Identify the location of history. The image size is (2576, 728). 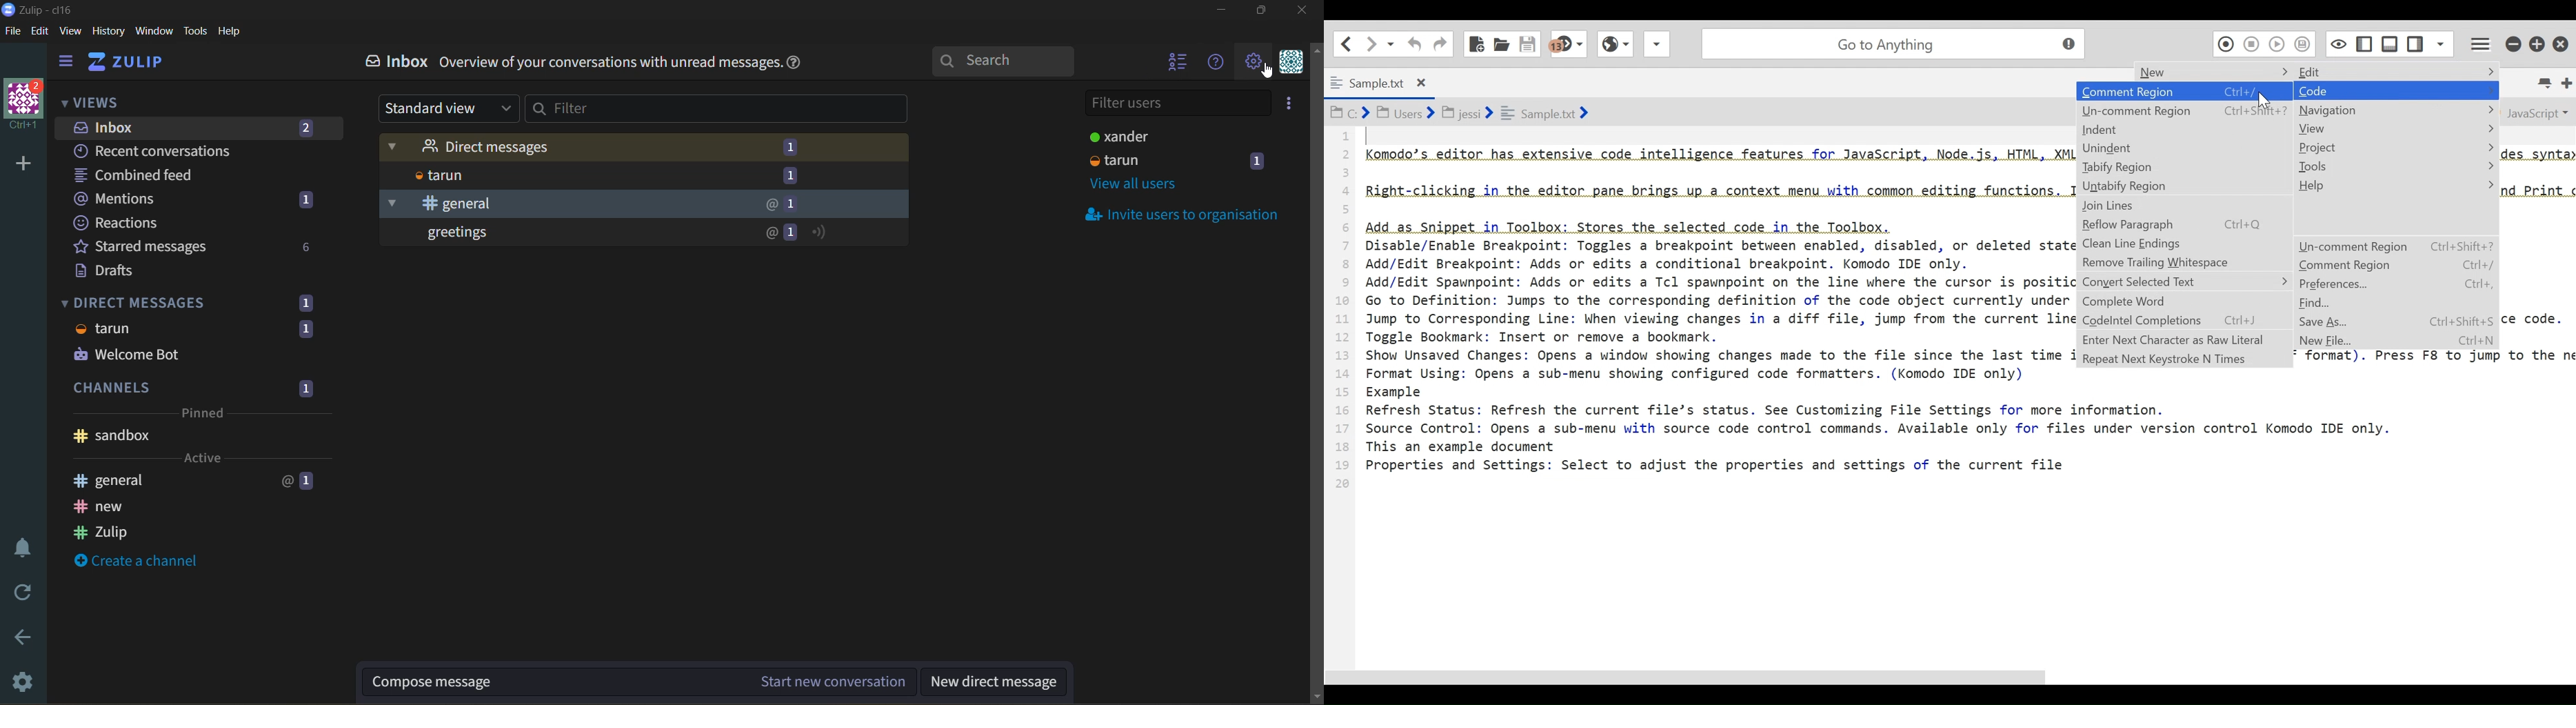
(107, 32).